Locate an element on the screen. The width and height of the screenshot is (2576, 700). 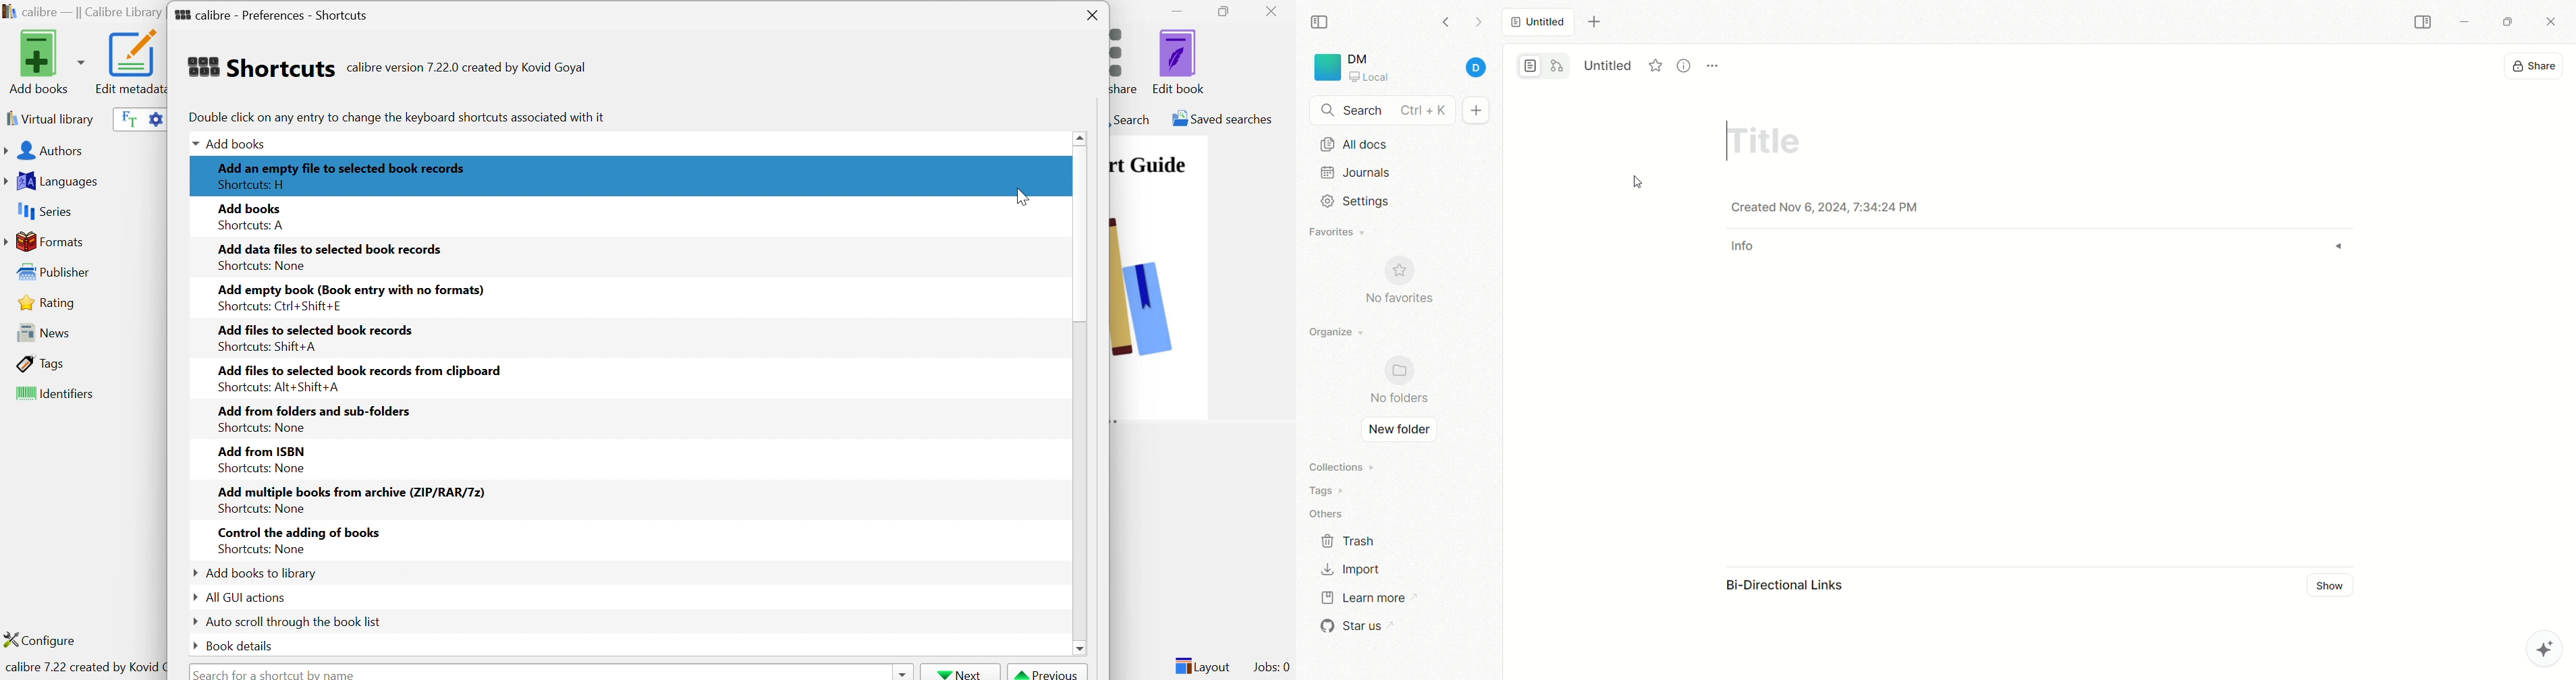
Publisher is located at coordinates (57, 273).